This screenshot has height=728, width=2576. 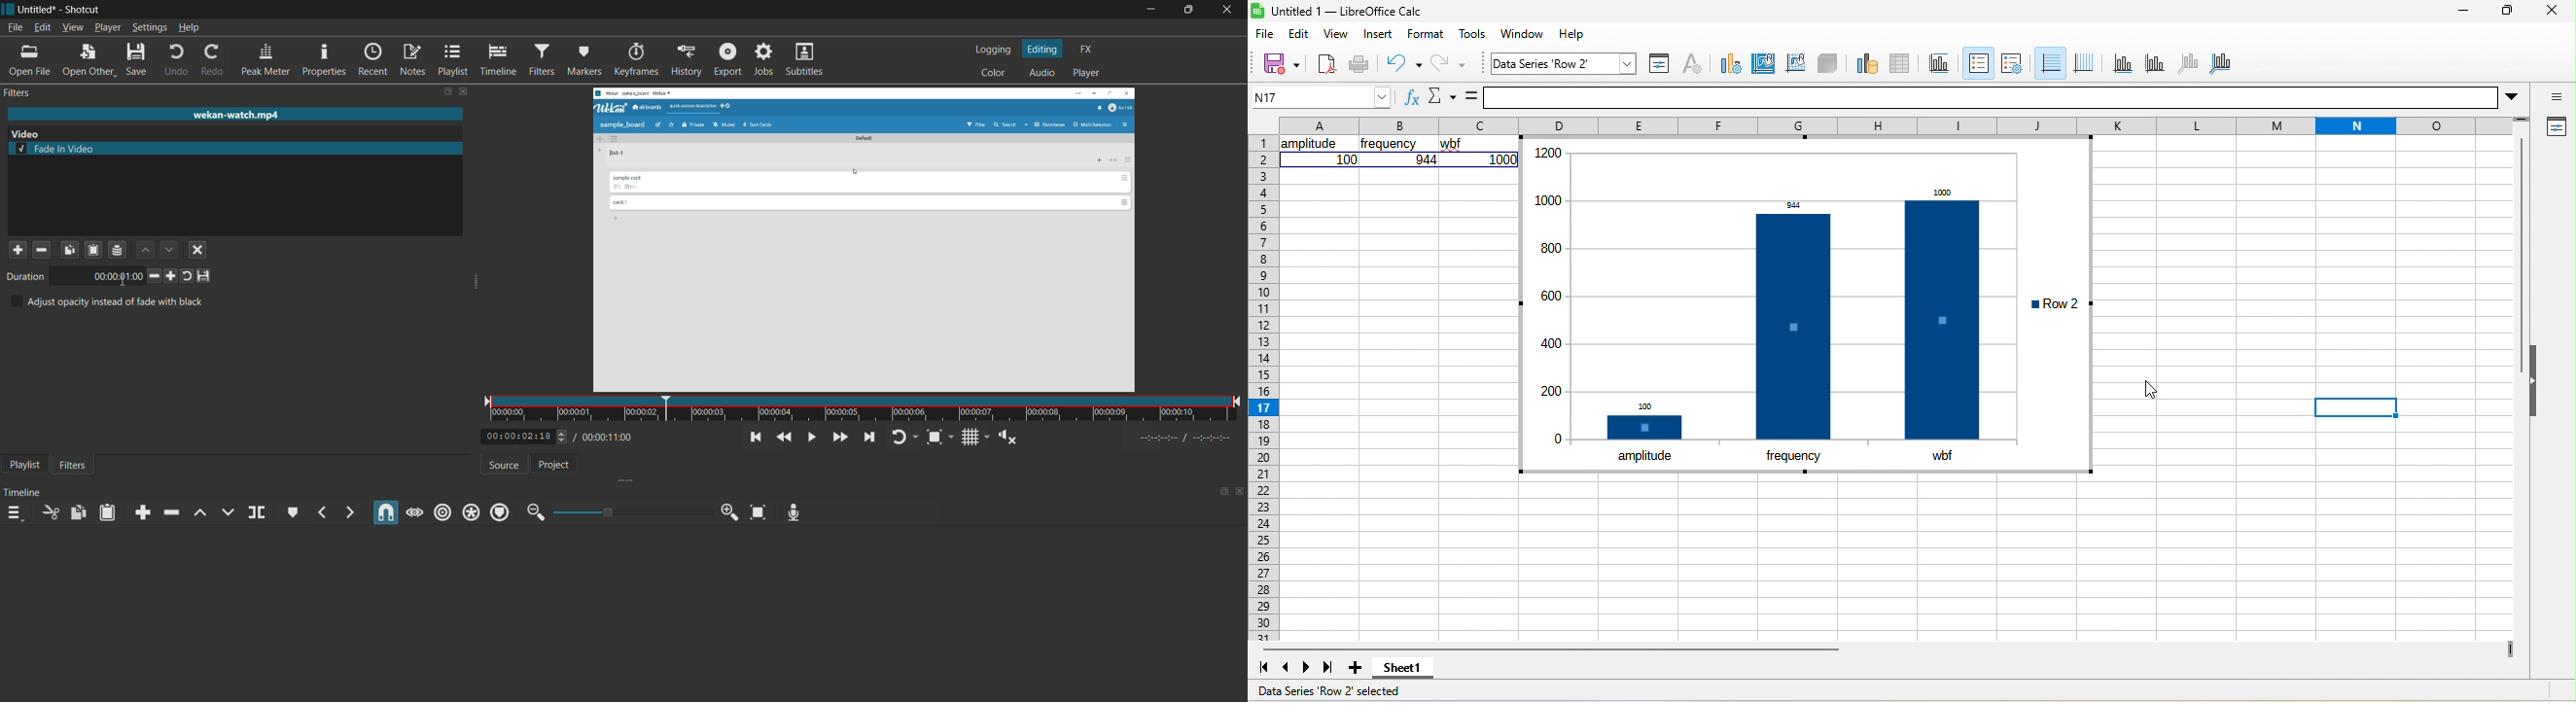 I want to click on add sheet, so click(x=1358, y=671).